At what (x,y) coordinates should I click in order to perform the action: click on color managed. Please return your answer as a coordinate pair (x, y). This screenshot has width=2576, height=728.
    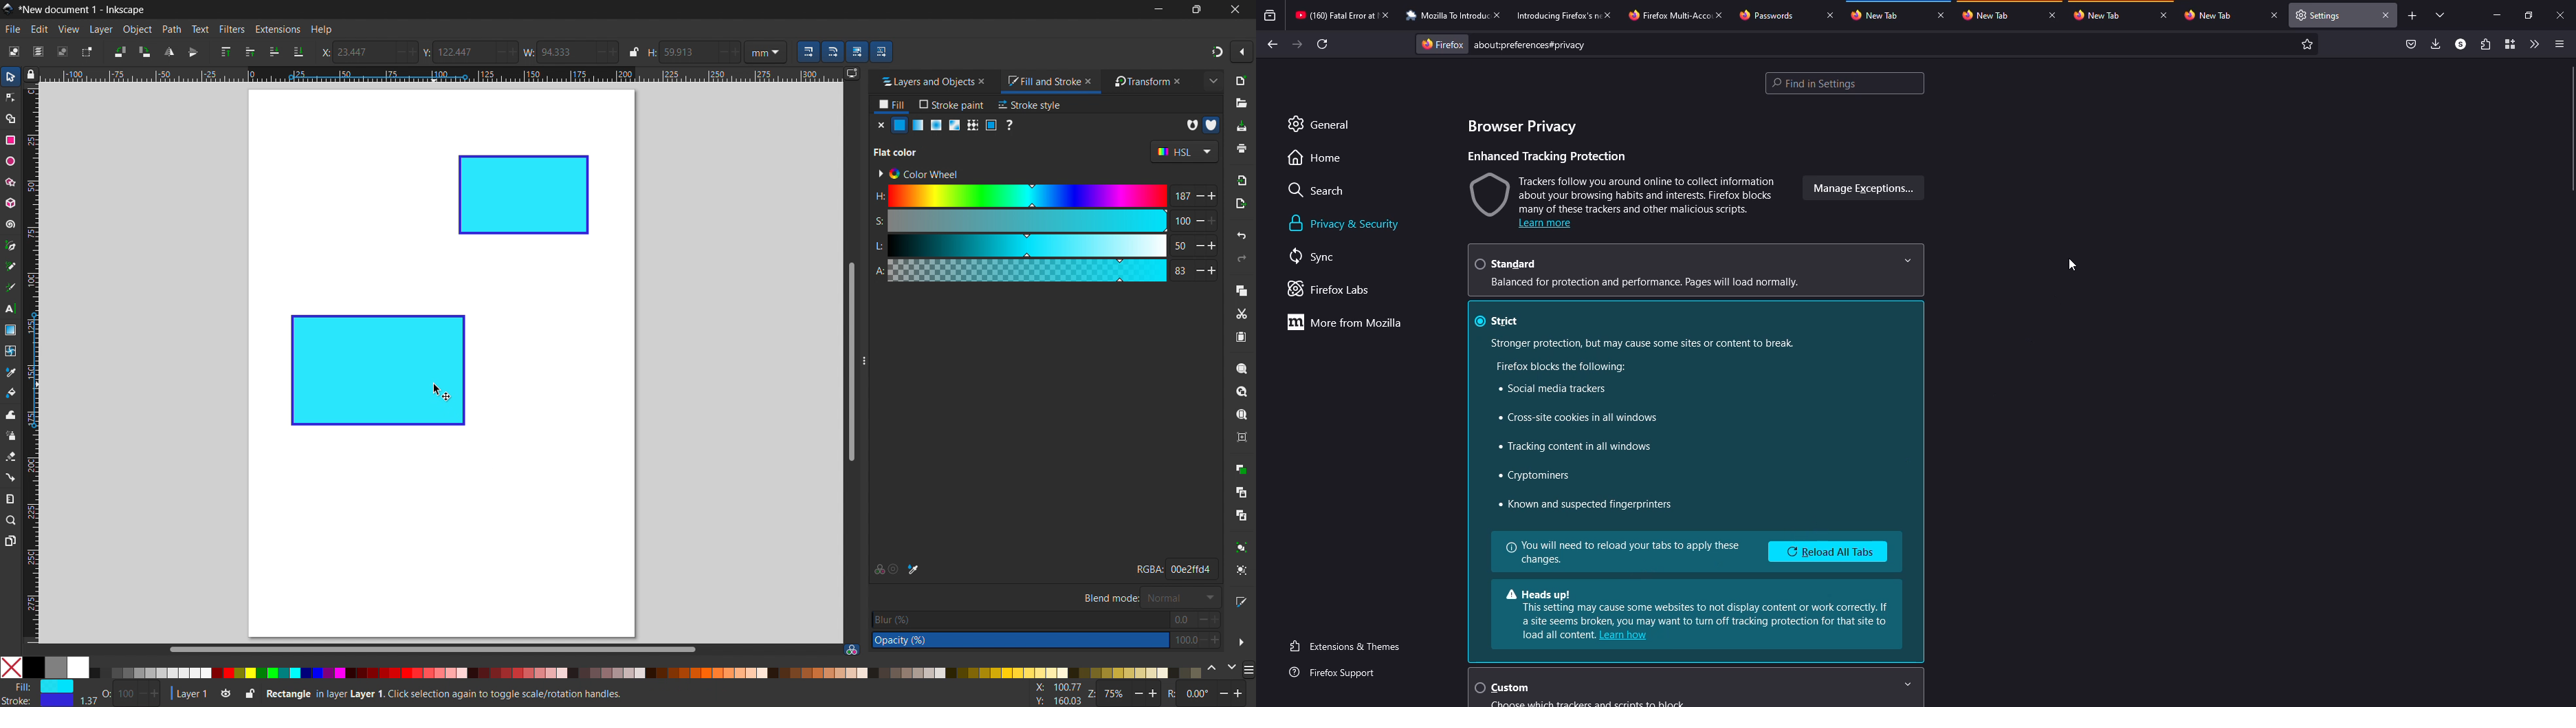
    Looking at the image, I should click on (851, 649).